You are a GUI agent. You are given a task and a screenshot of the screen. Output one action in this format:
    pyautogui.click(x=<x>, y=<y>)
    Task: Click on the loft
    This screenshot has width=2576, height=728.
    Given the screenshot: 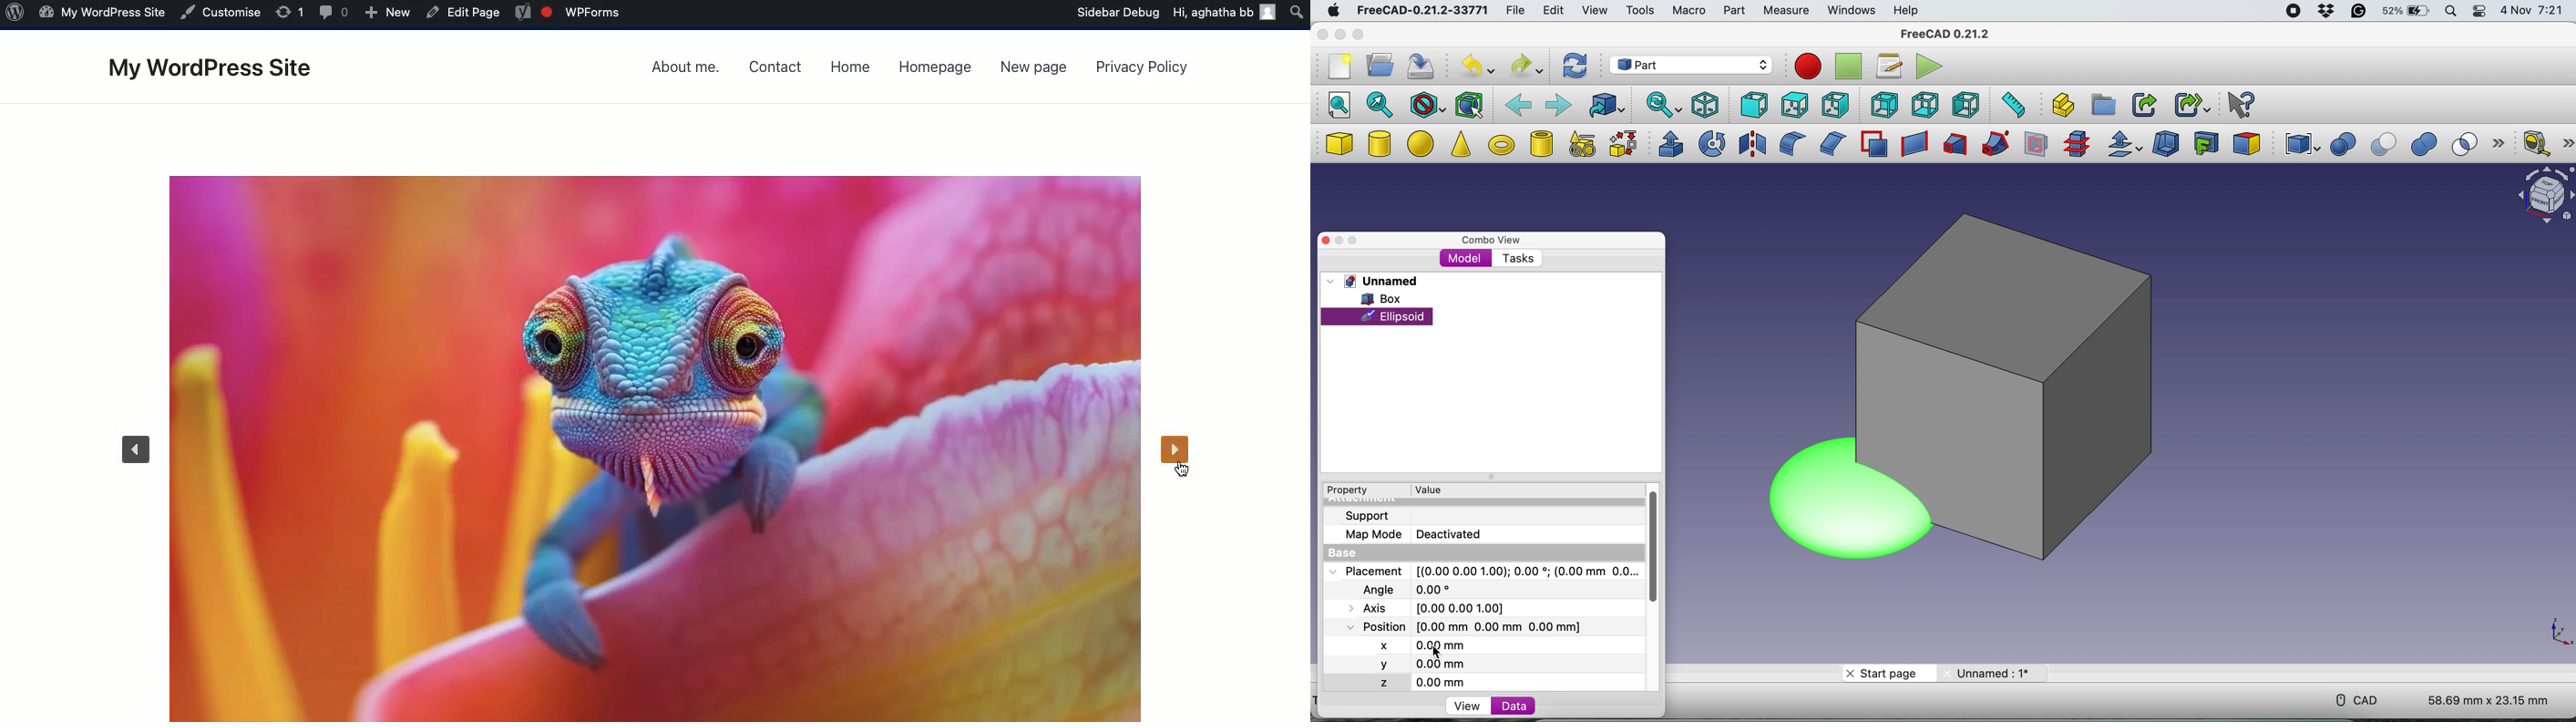 What is the action you would take?
    pyautogui.click(x=1954, y=146)
    